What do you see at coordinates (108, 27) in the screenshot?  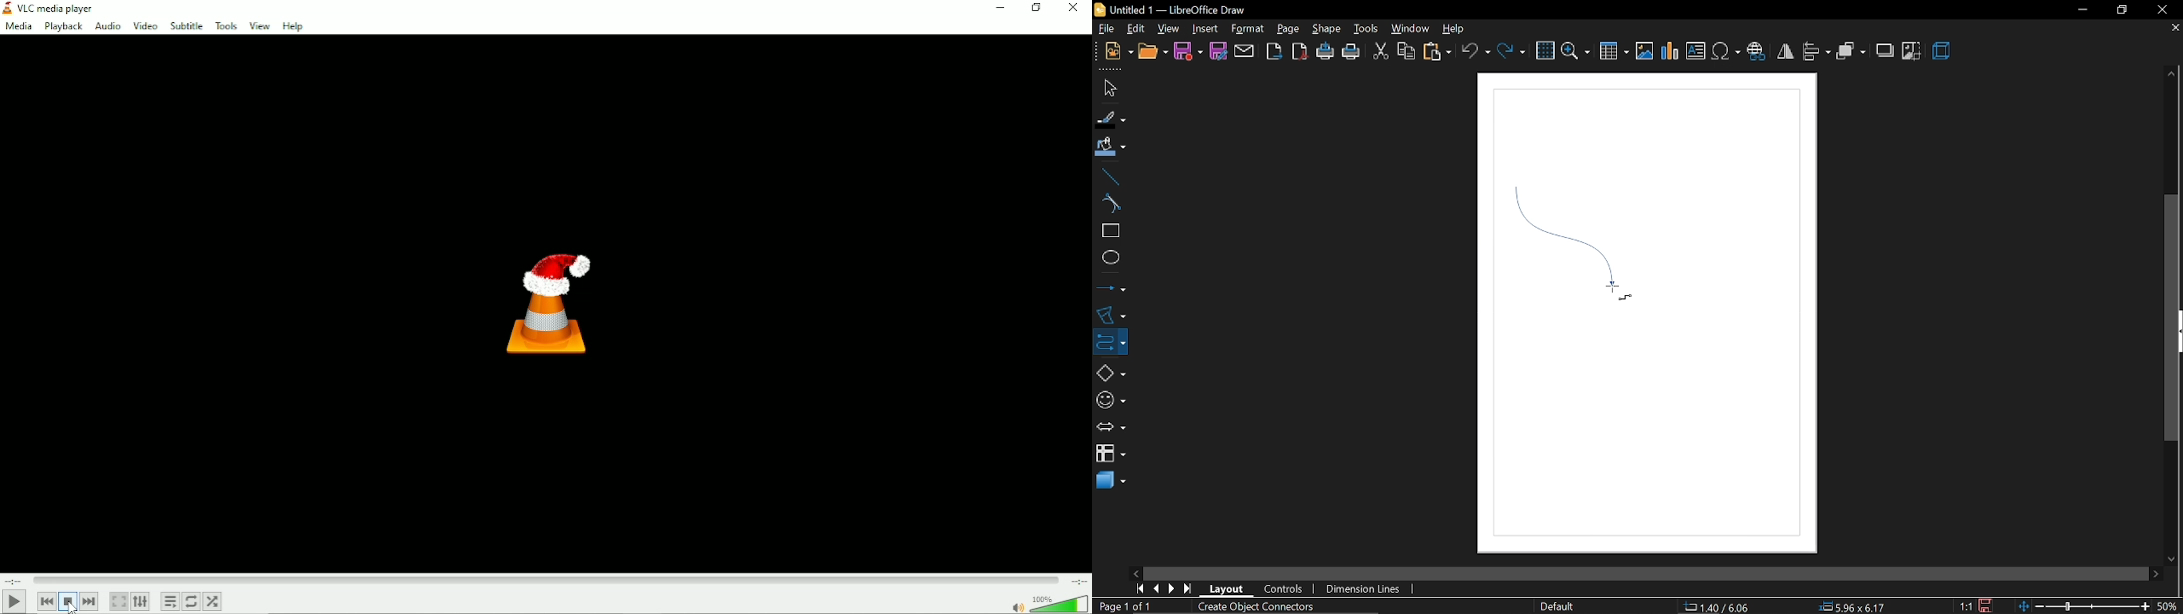 I see `Audio` at bounding box center [108, 27].